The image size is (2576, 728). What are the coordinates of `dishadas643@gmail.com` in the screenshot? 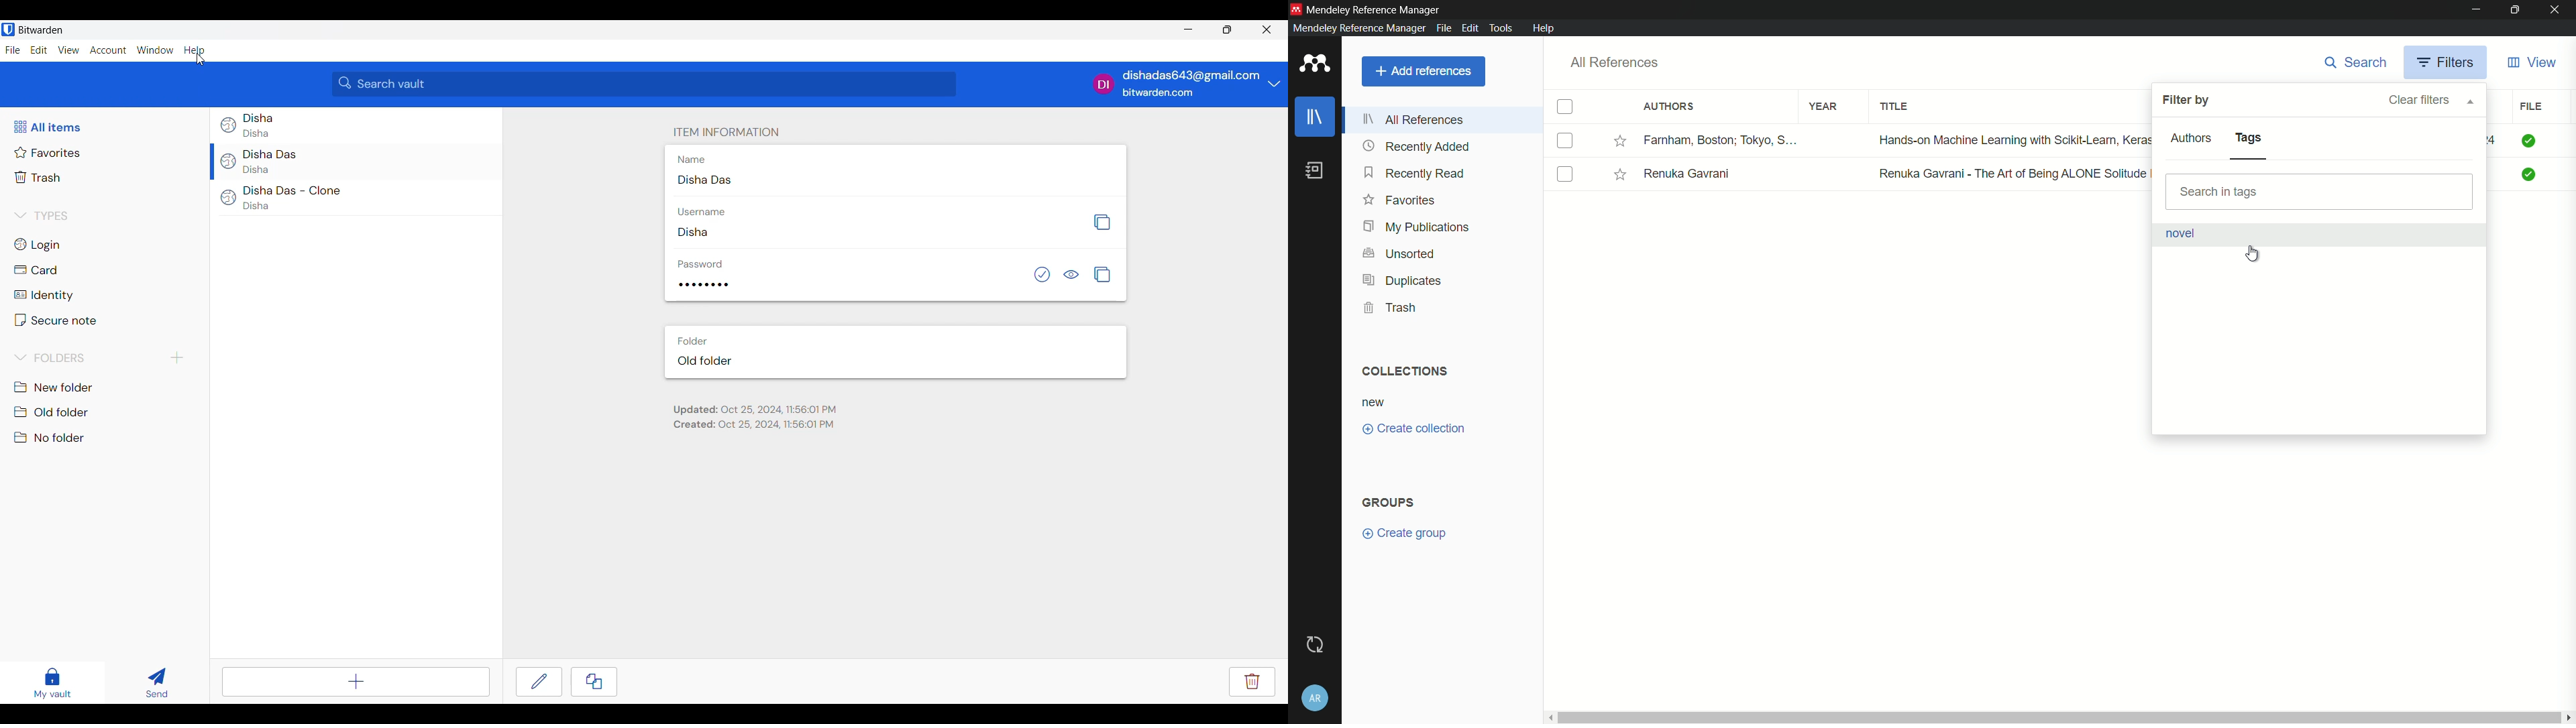 It's located at (1192, 76).